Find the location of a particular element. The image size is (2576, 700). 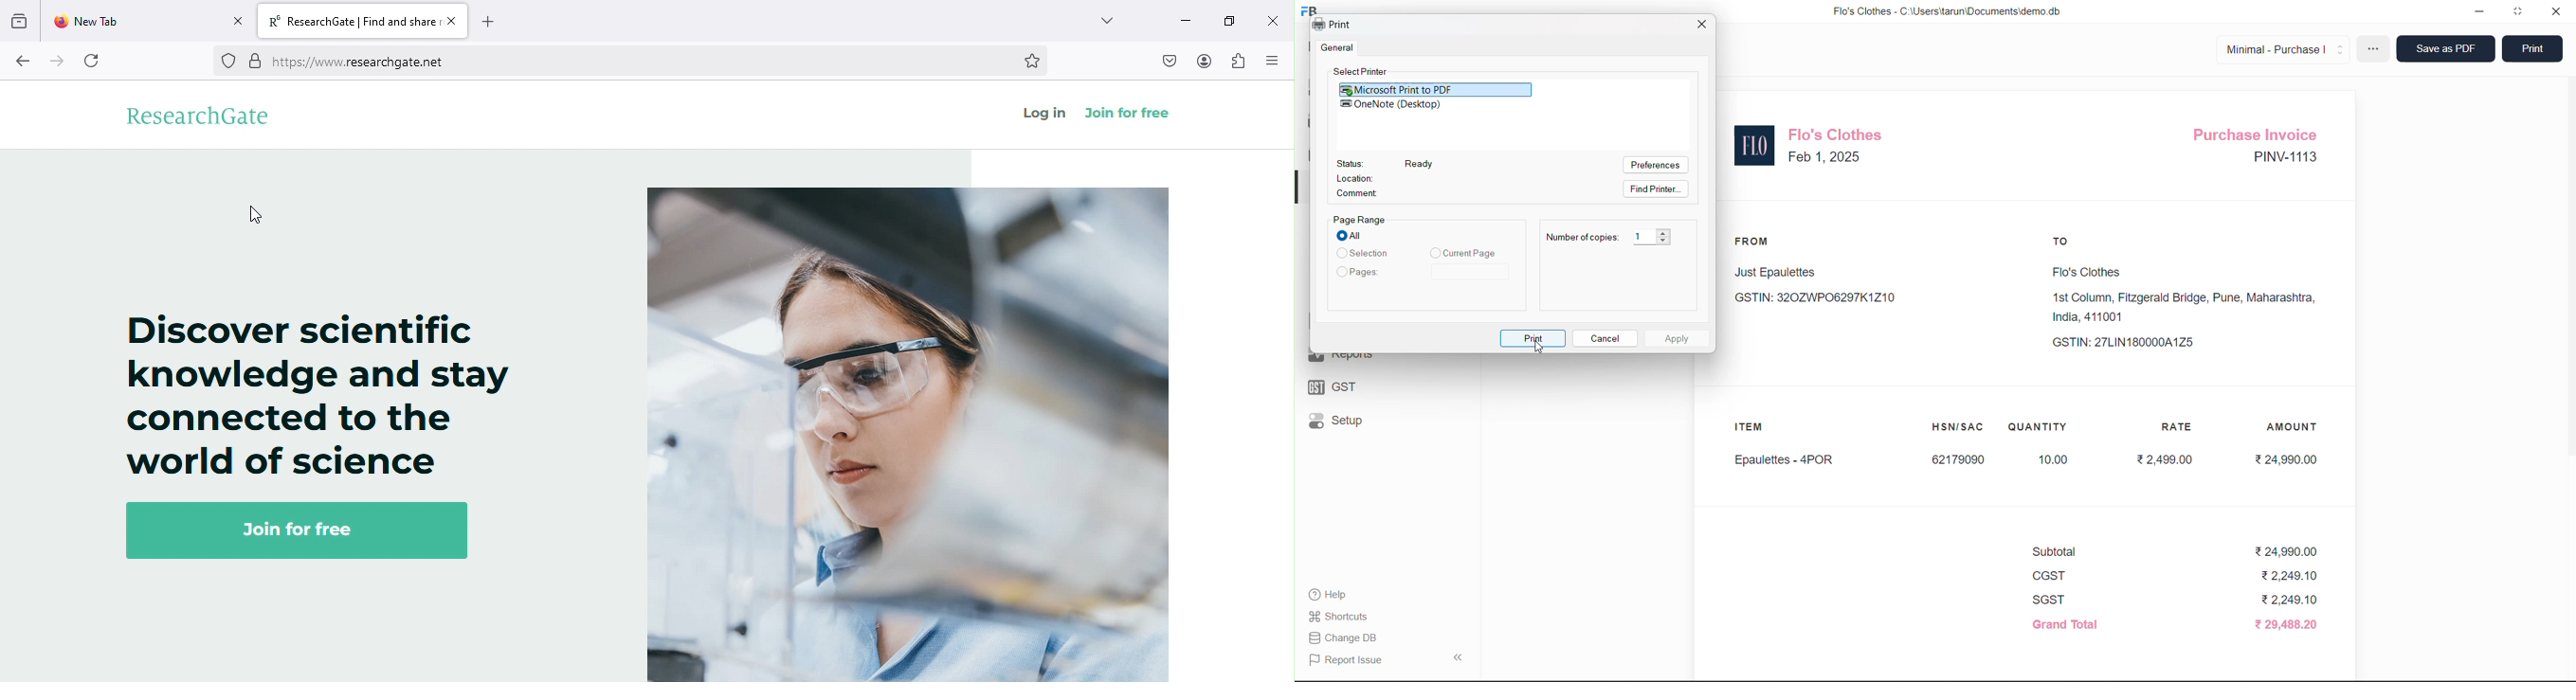

Grand Total ₹ 29,488.20 is located at coordinates (2180, 624).